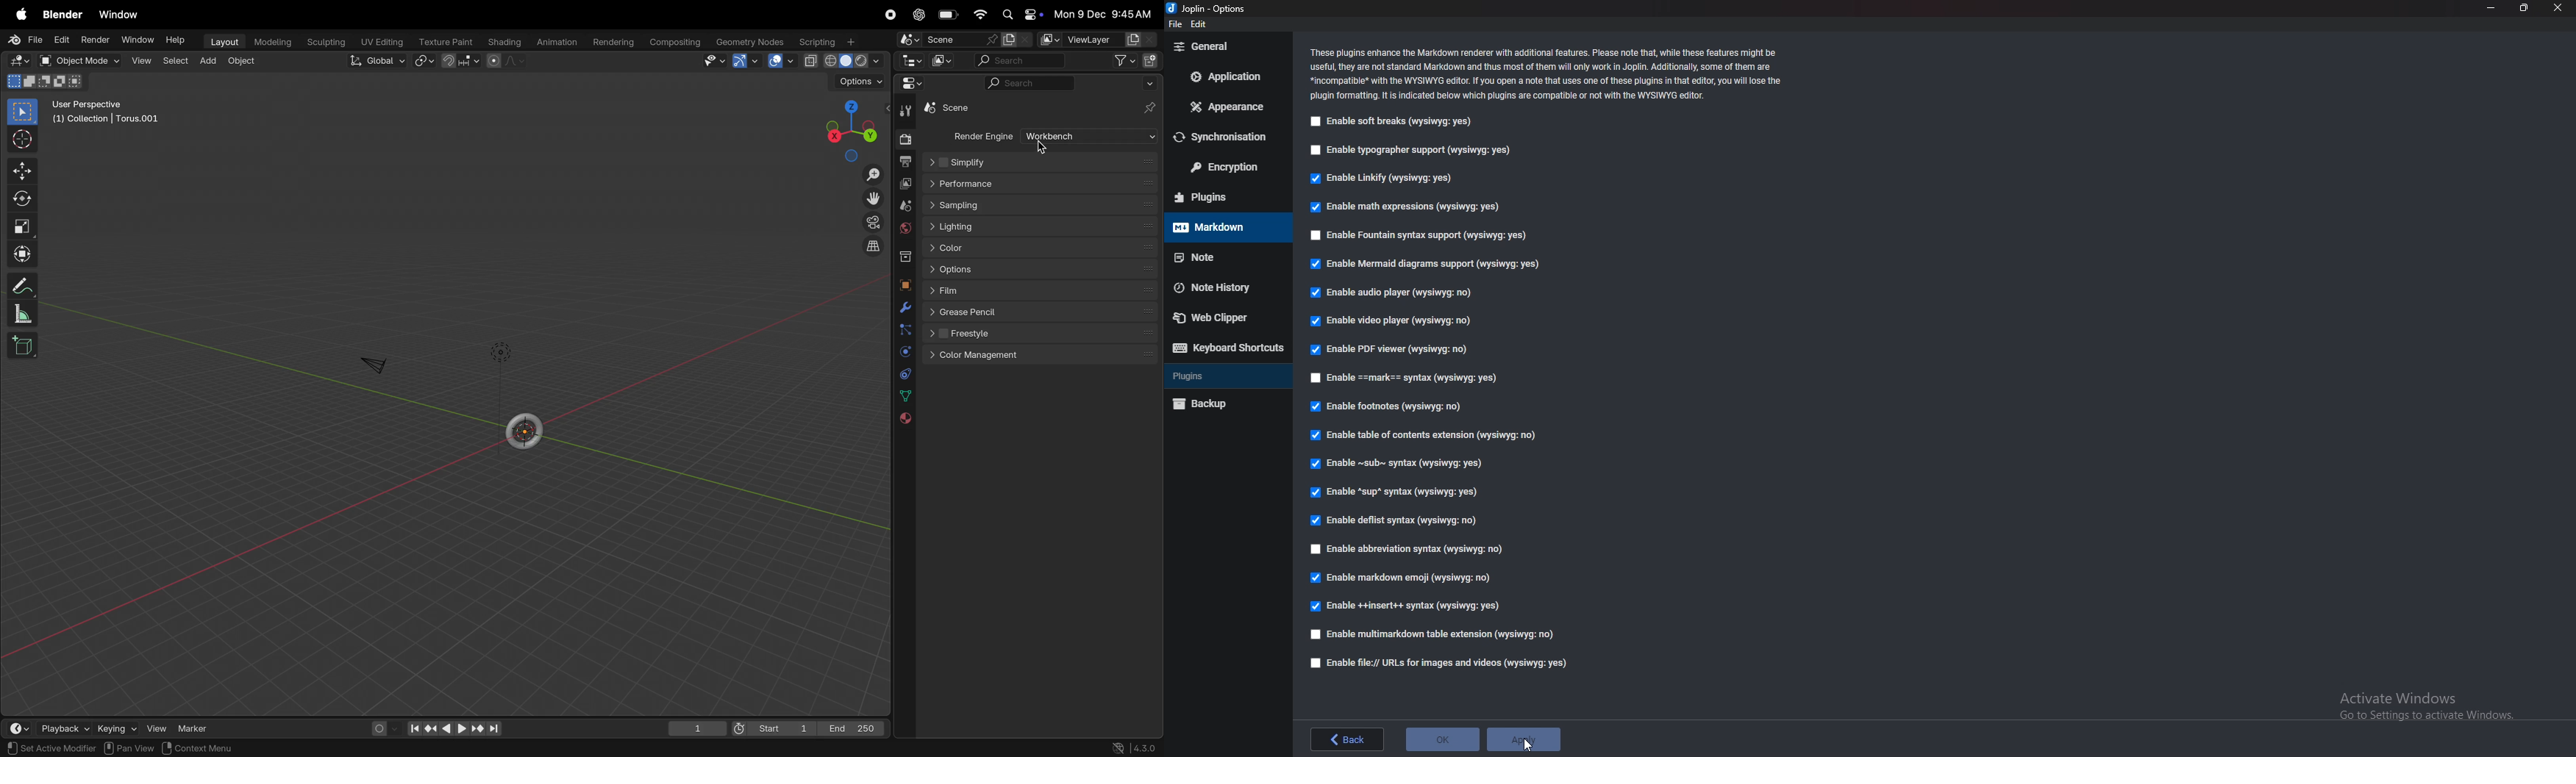 The width and height of the screenshot is (2576, 784). I want to click on enable markdown emoji, so click(1405, 578).